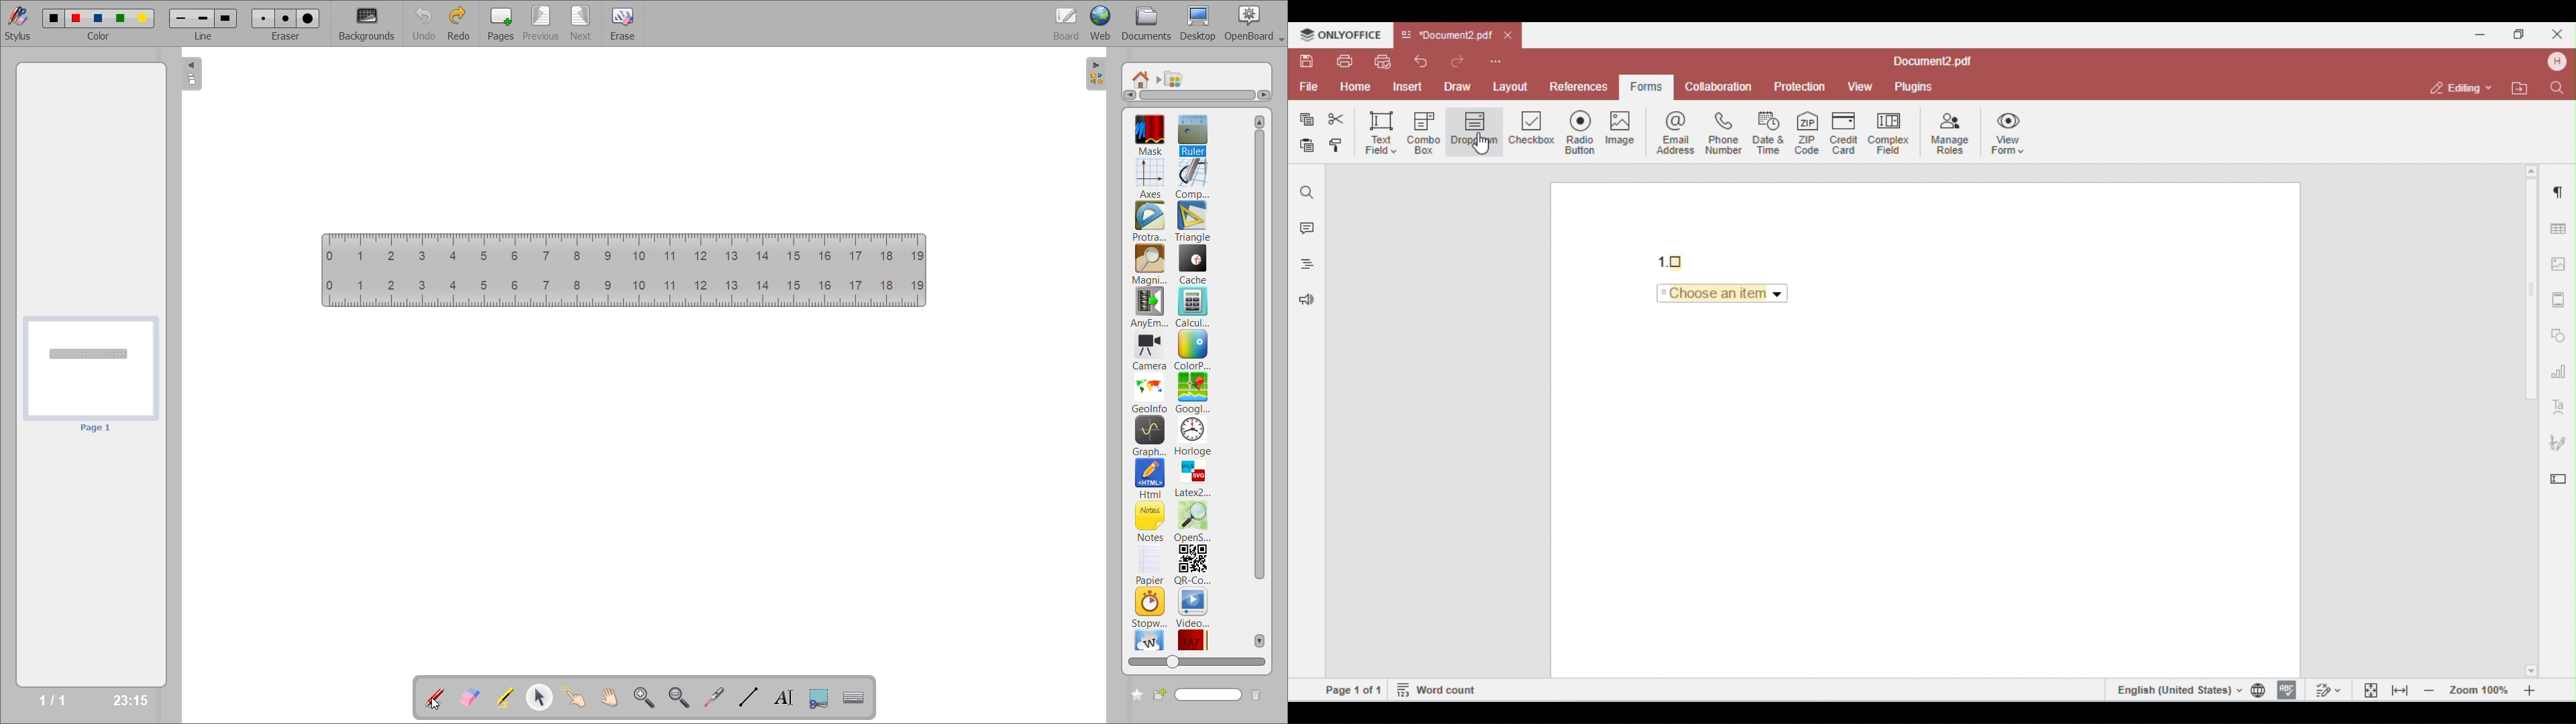  What do you see at coordinates (286, 18) in the screenshot?
I see `eraser 2` at bounding box center [286, 18].